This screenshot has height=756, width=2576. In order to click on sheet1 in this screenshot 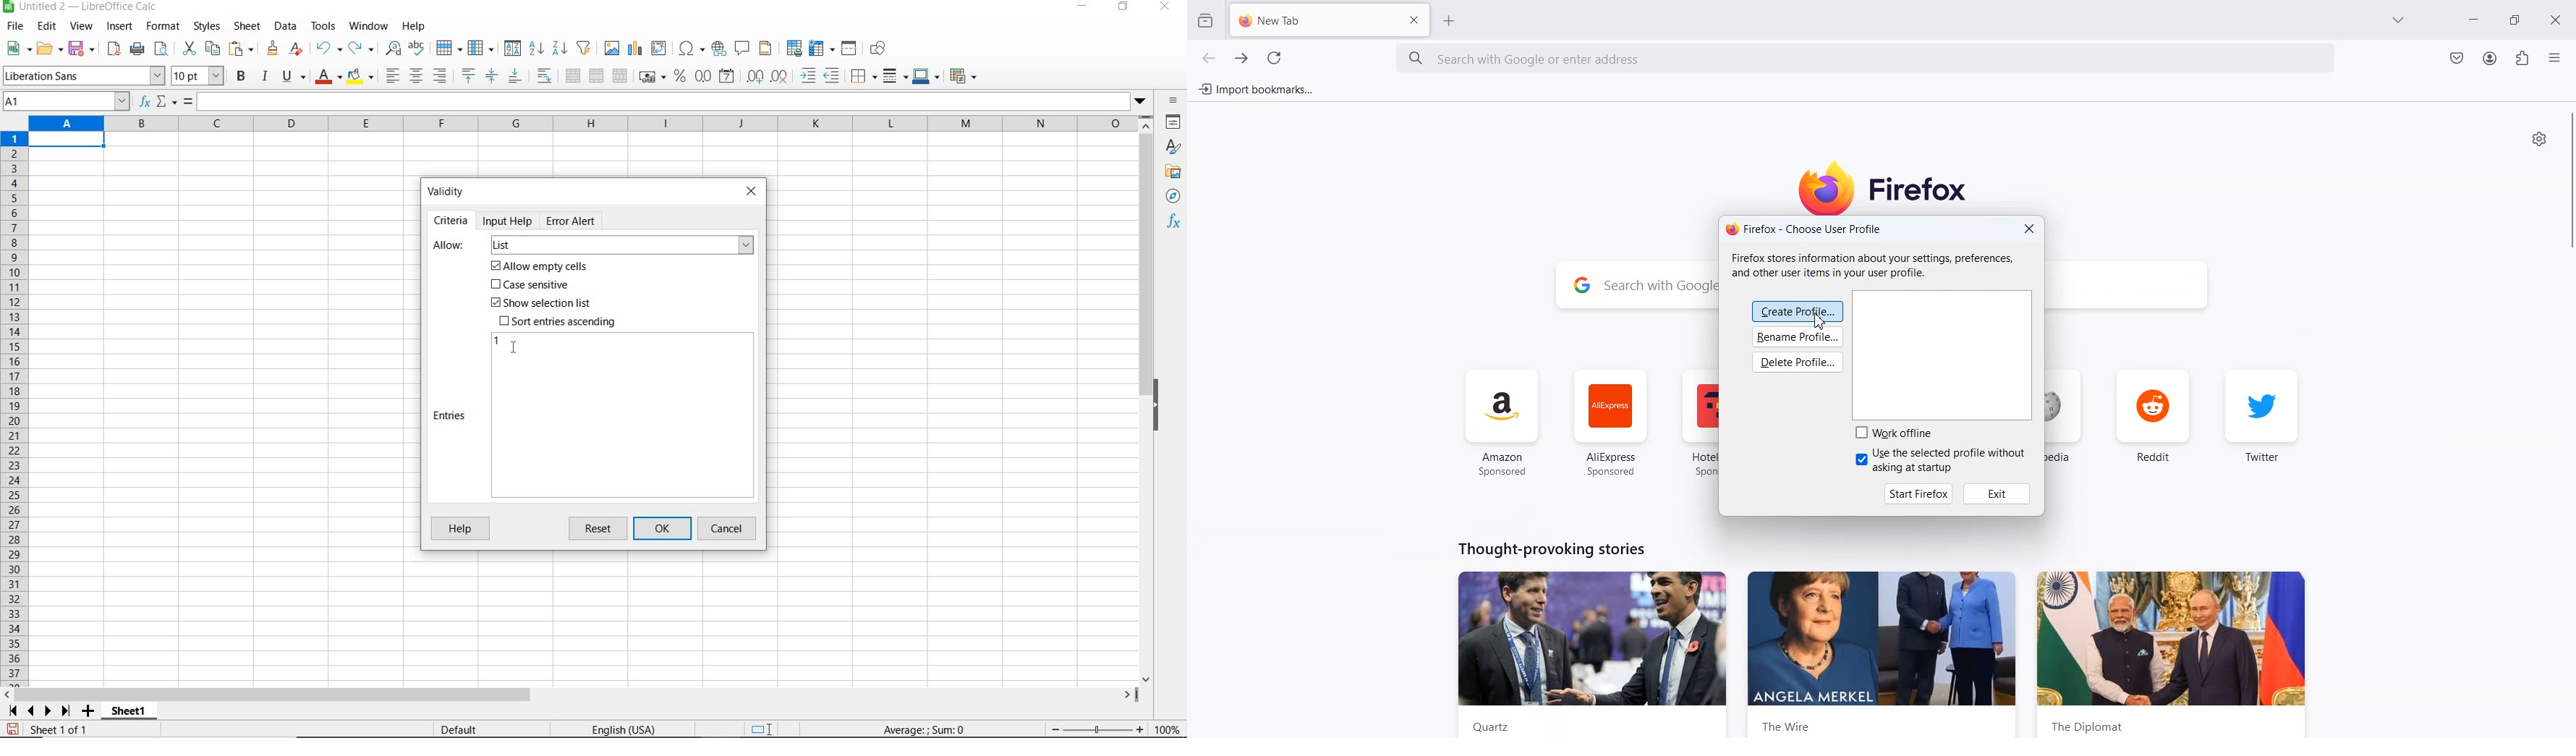, I will do `click(128, 713)`.